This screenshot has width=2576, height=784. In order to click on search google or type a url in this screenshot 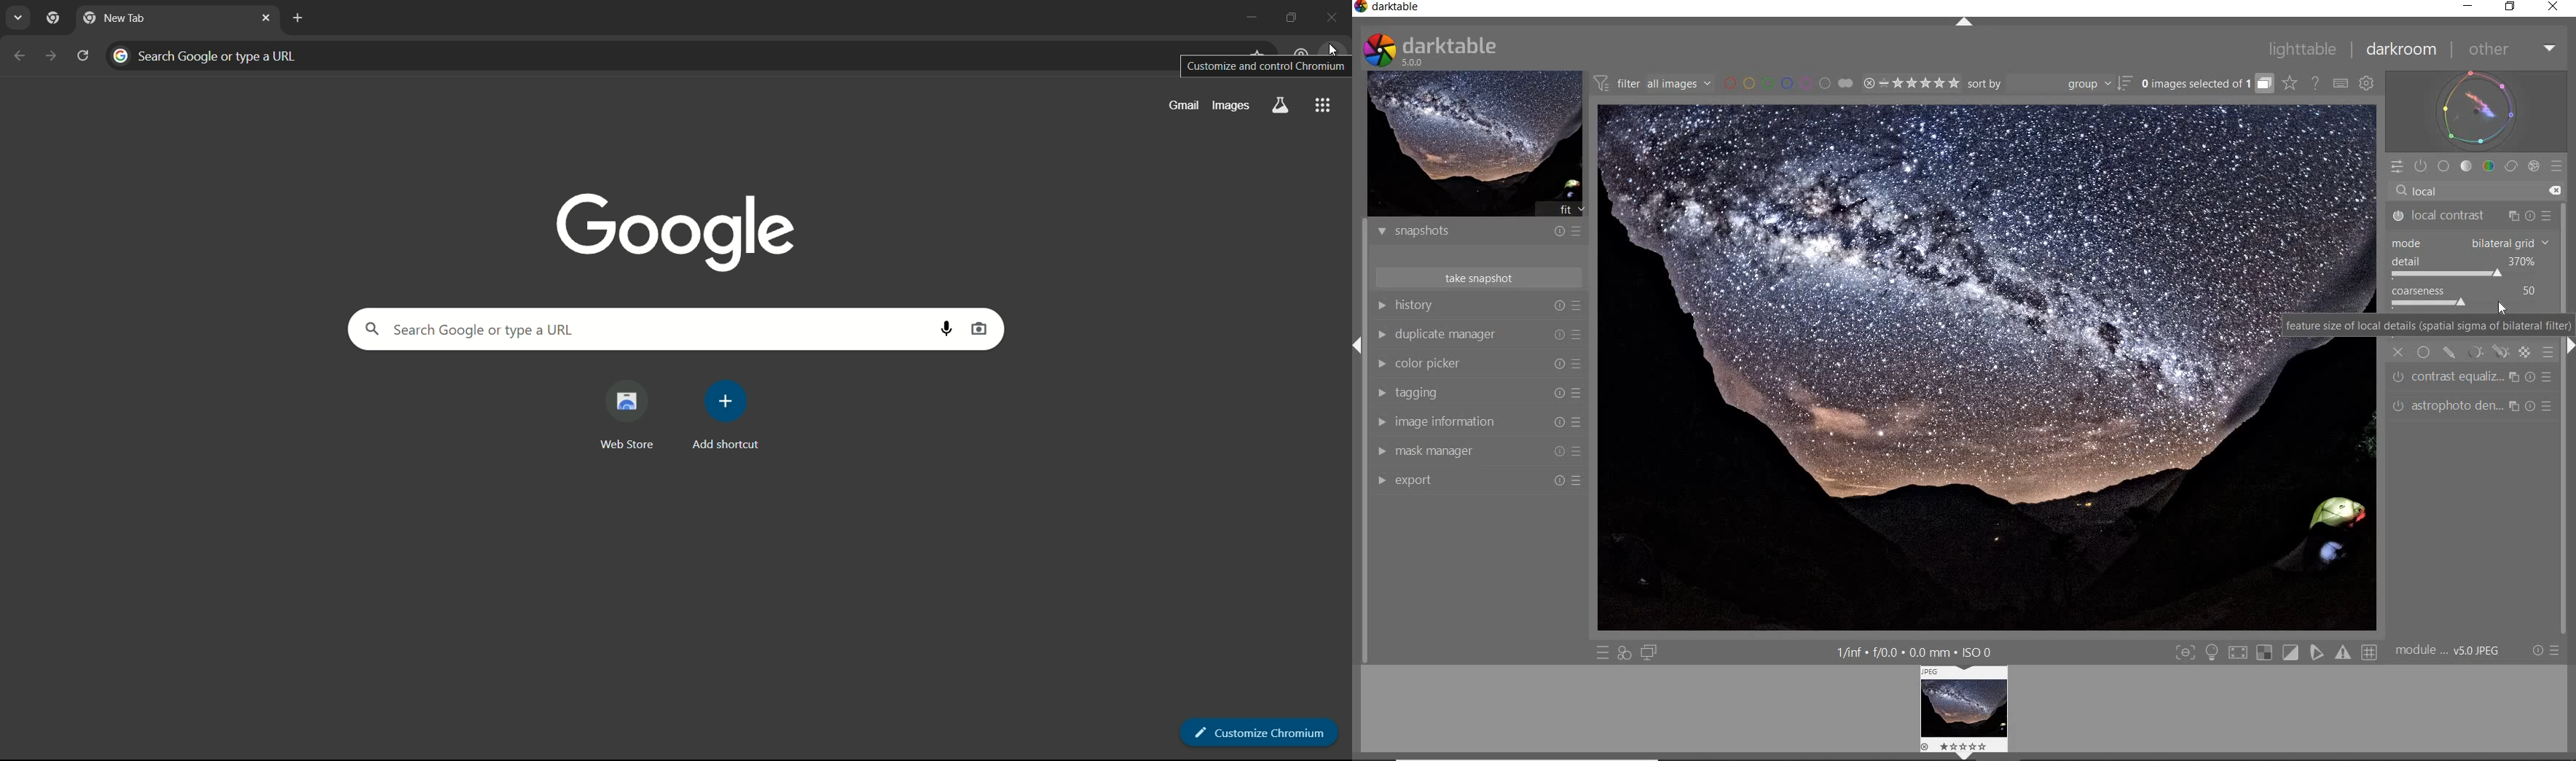, I will do `click(637, 328)`.